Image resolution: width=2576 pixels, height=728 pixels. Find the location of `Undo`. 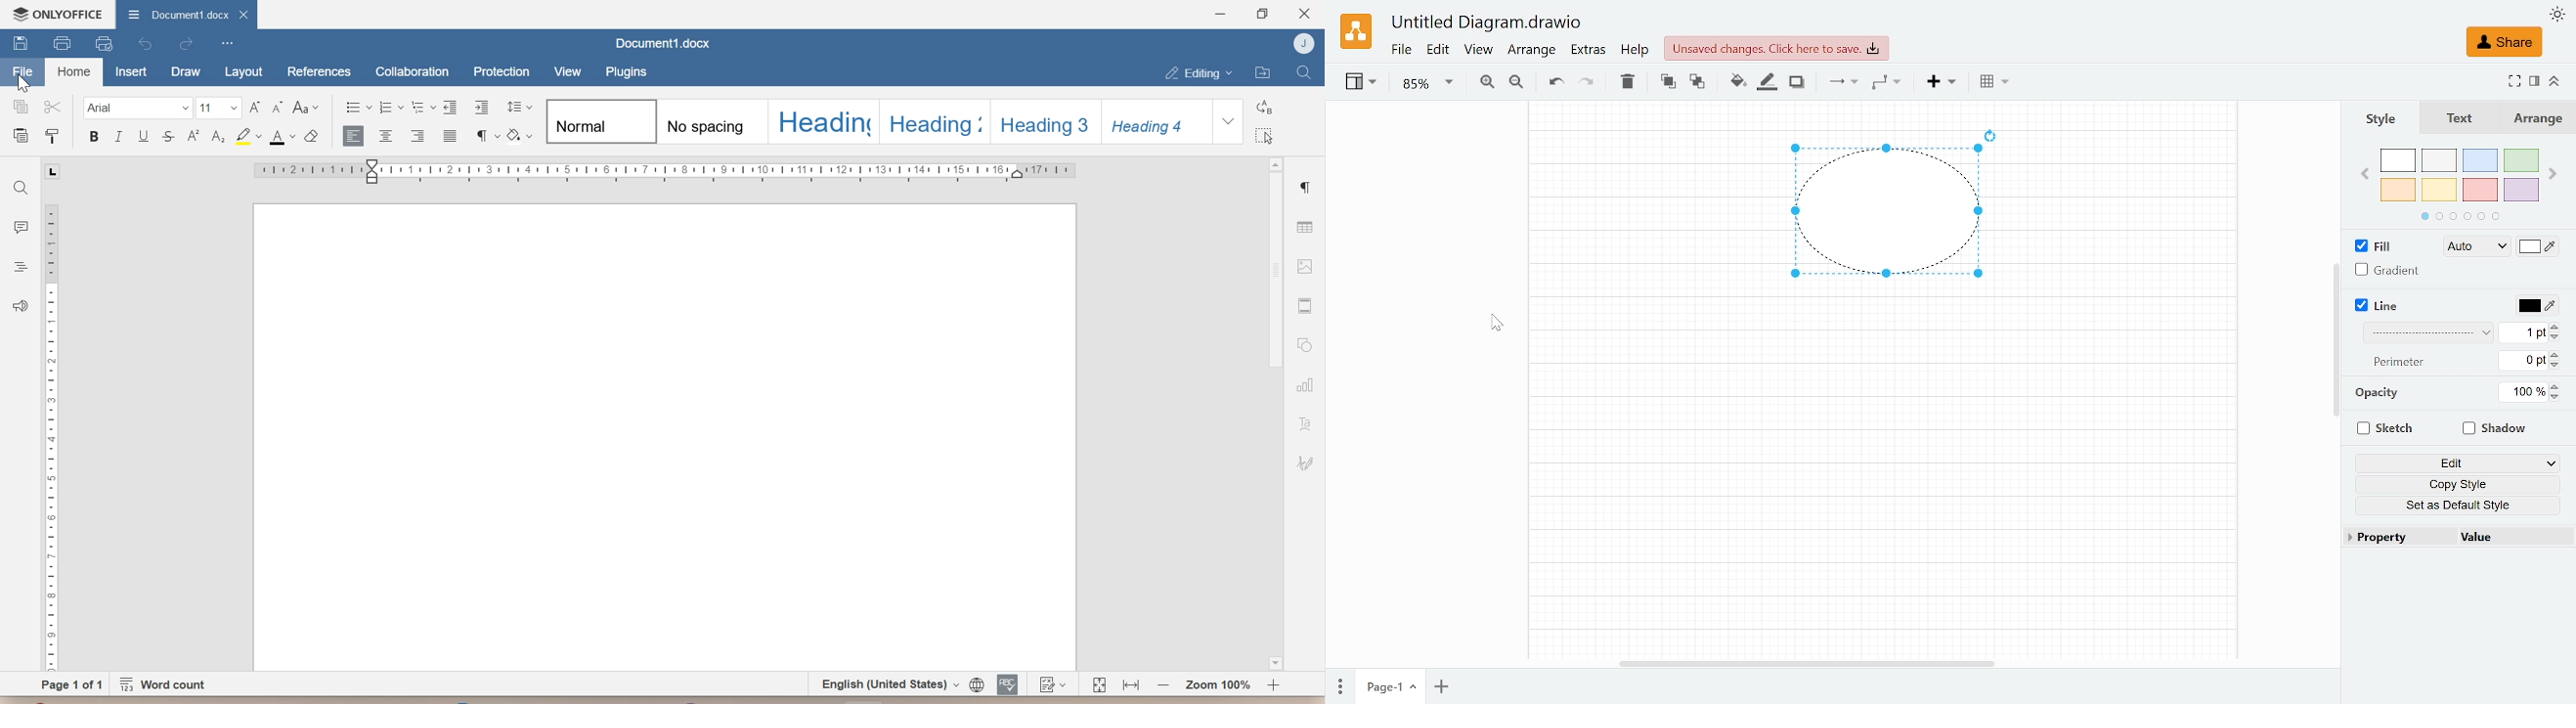

Undo is located at coordinates (1556, 83).